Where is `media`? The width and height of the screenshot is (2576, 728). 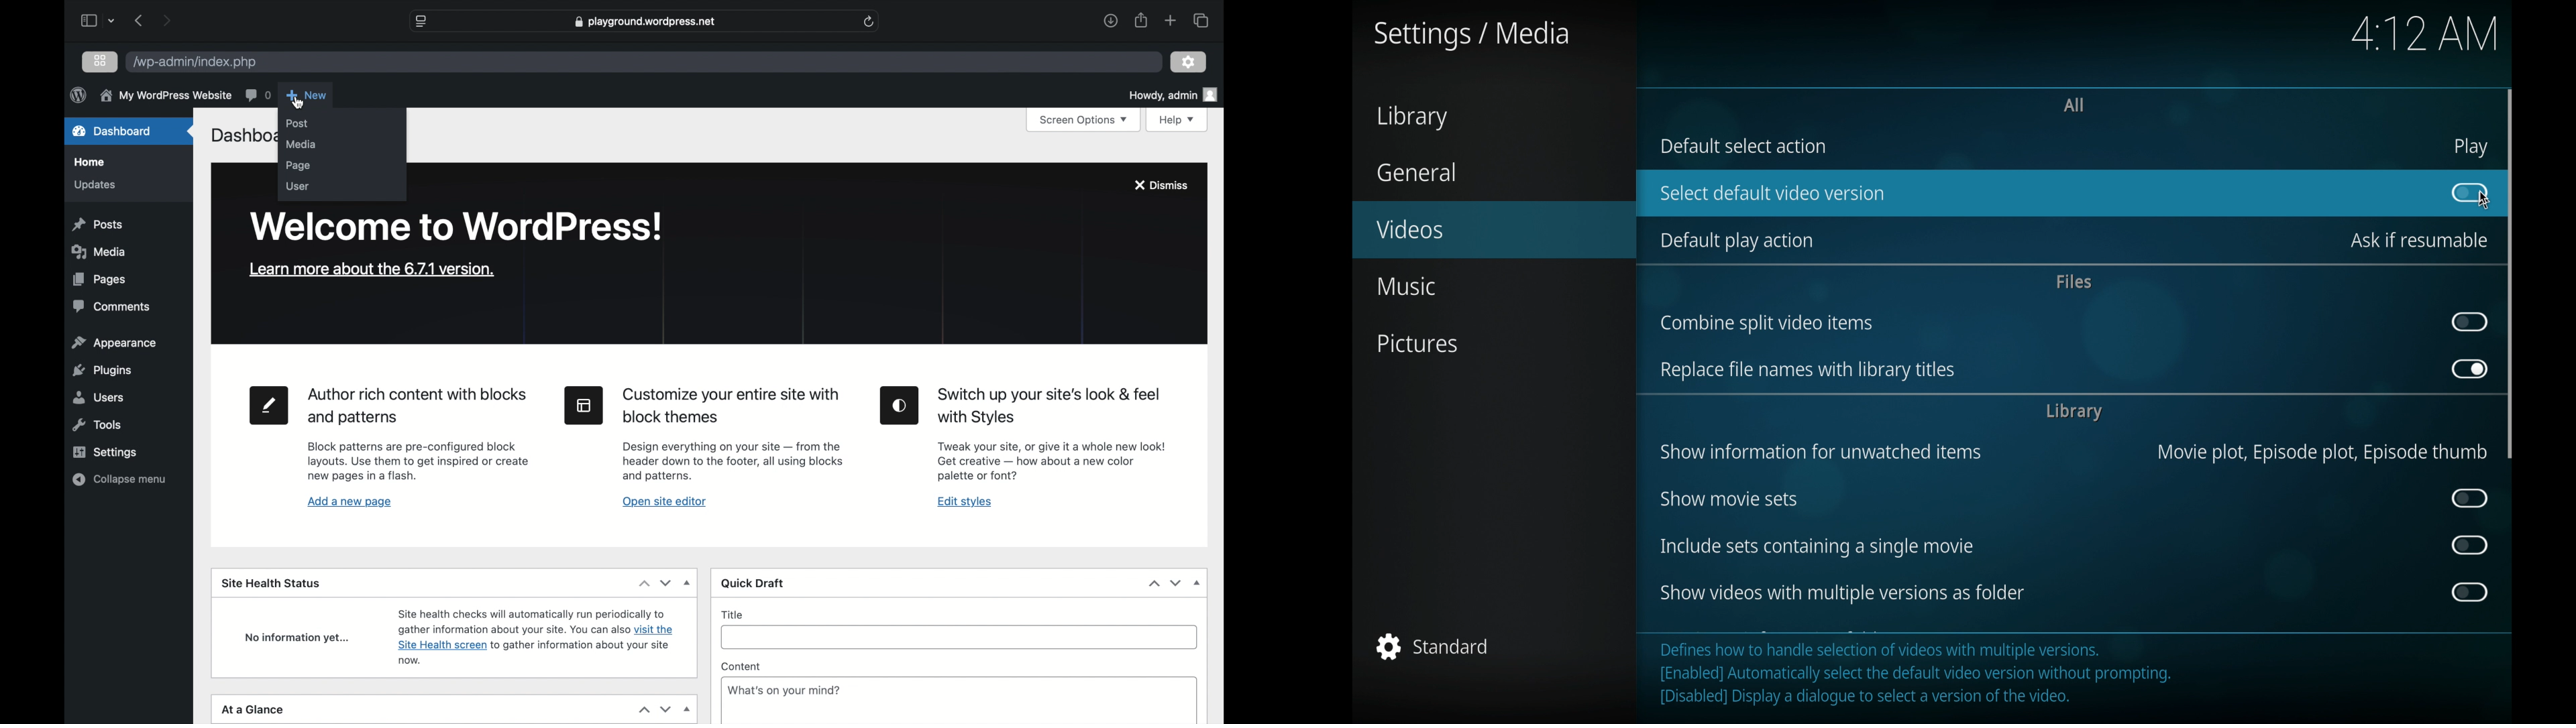
media is located at coordinates (98, 252).